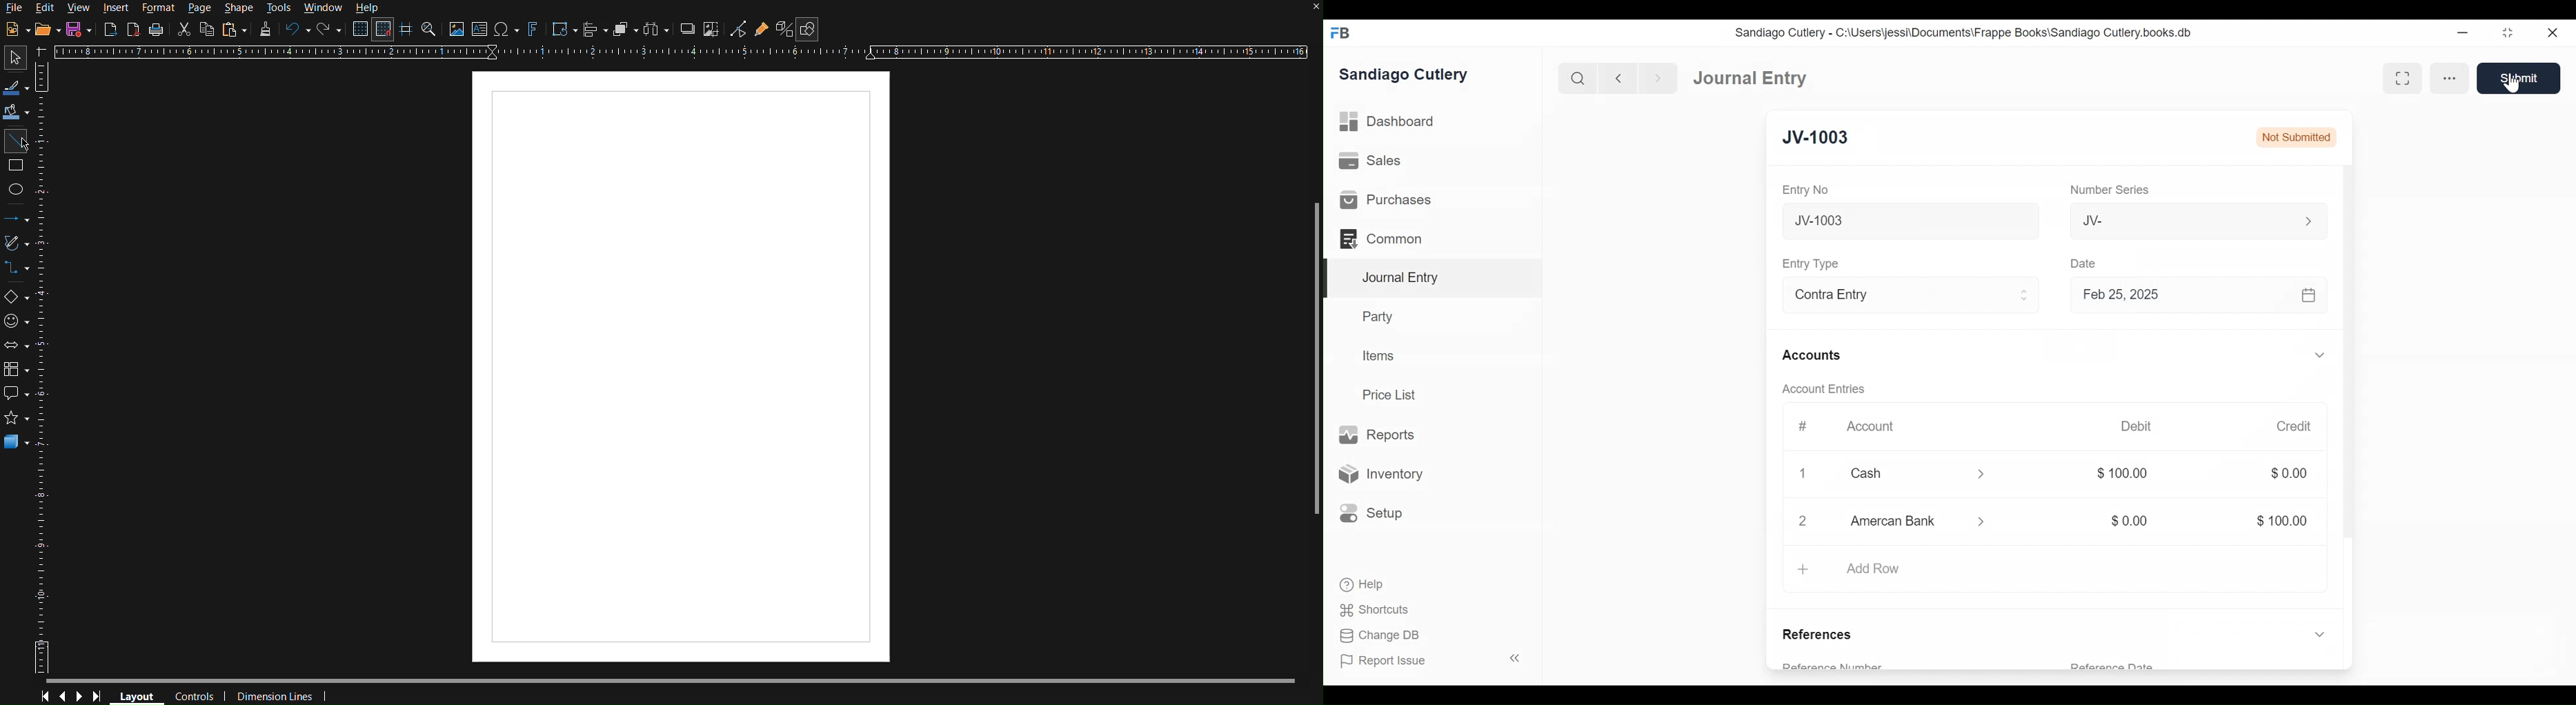  What do you see at coordinates (2552, 33) in the screenshot?
I see `Close` at bounding box center [2552, 33].